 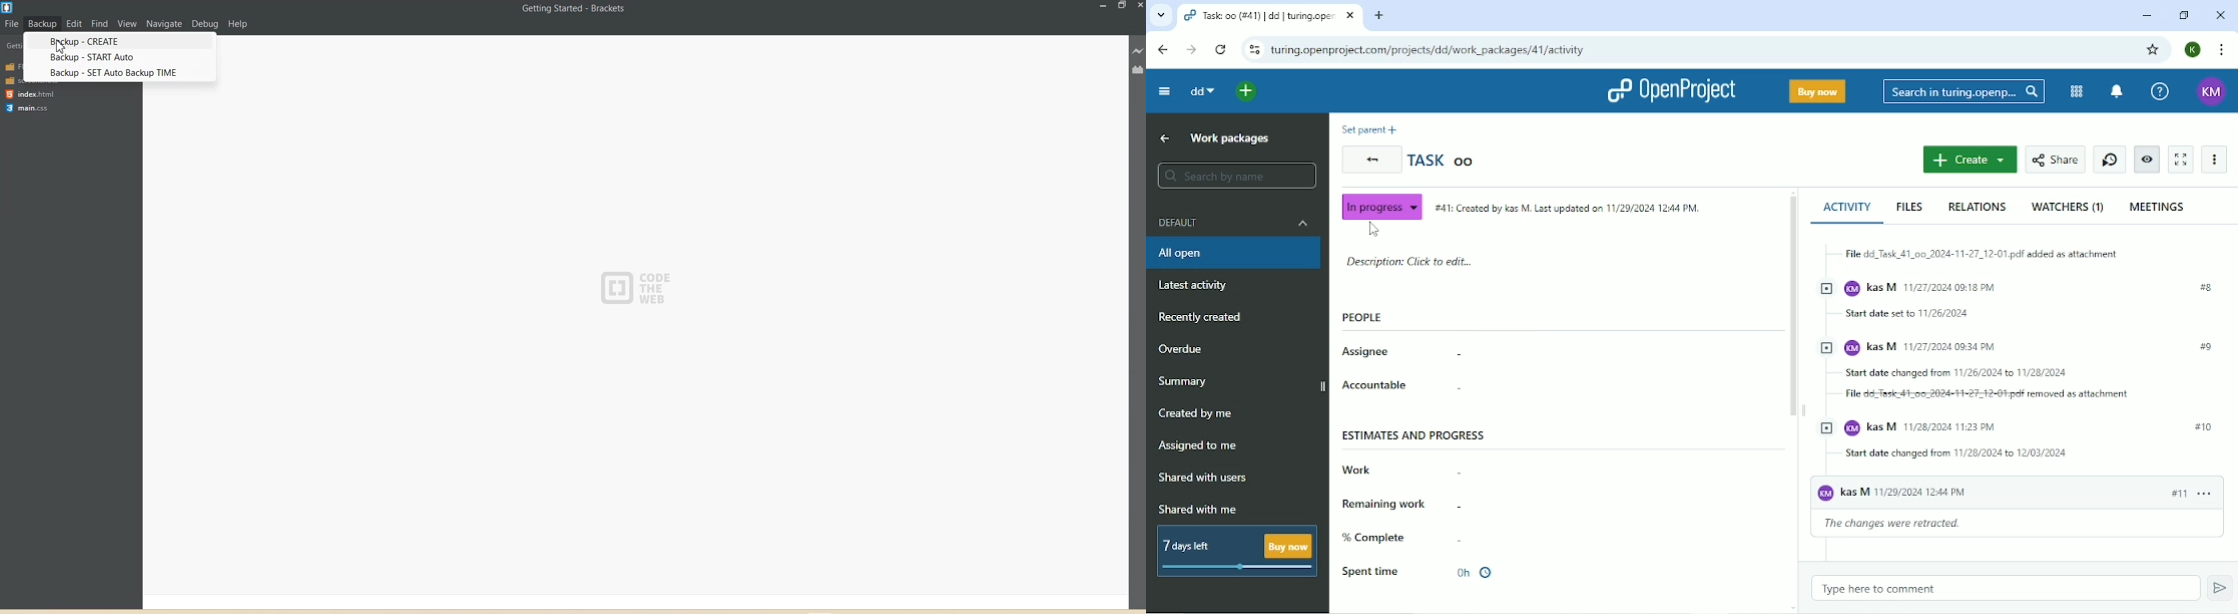 I want to click on Watchers, so click(x=2071, y=207).